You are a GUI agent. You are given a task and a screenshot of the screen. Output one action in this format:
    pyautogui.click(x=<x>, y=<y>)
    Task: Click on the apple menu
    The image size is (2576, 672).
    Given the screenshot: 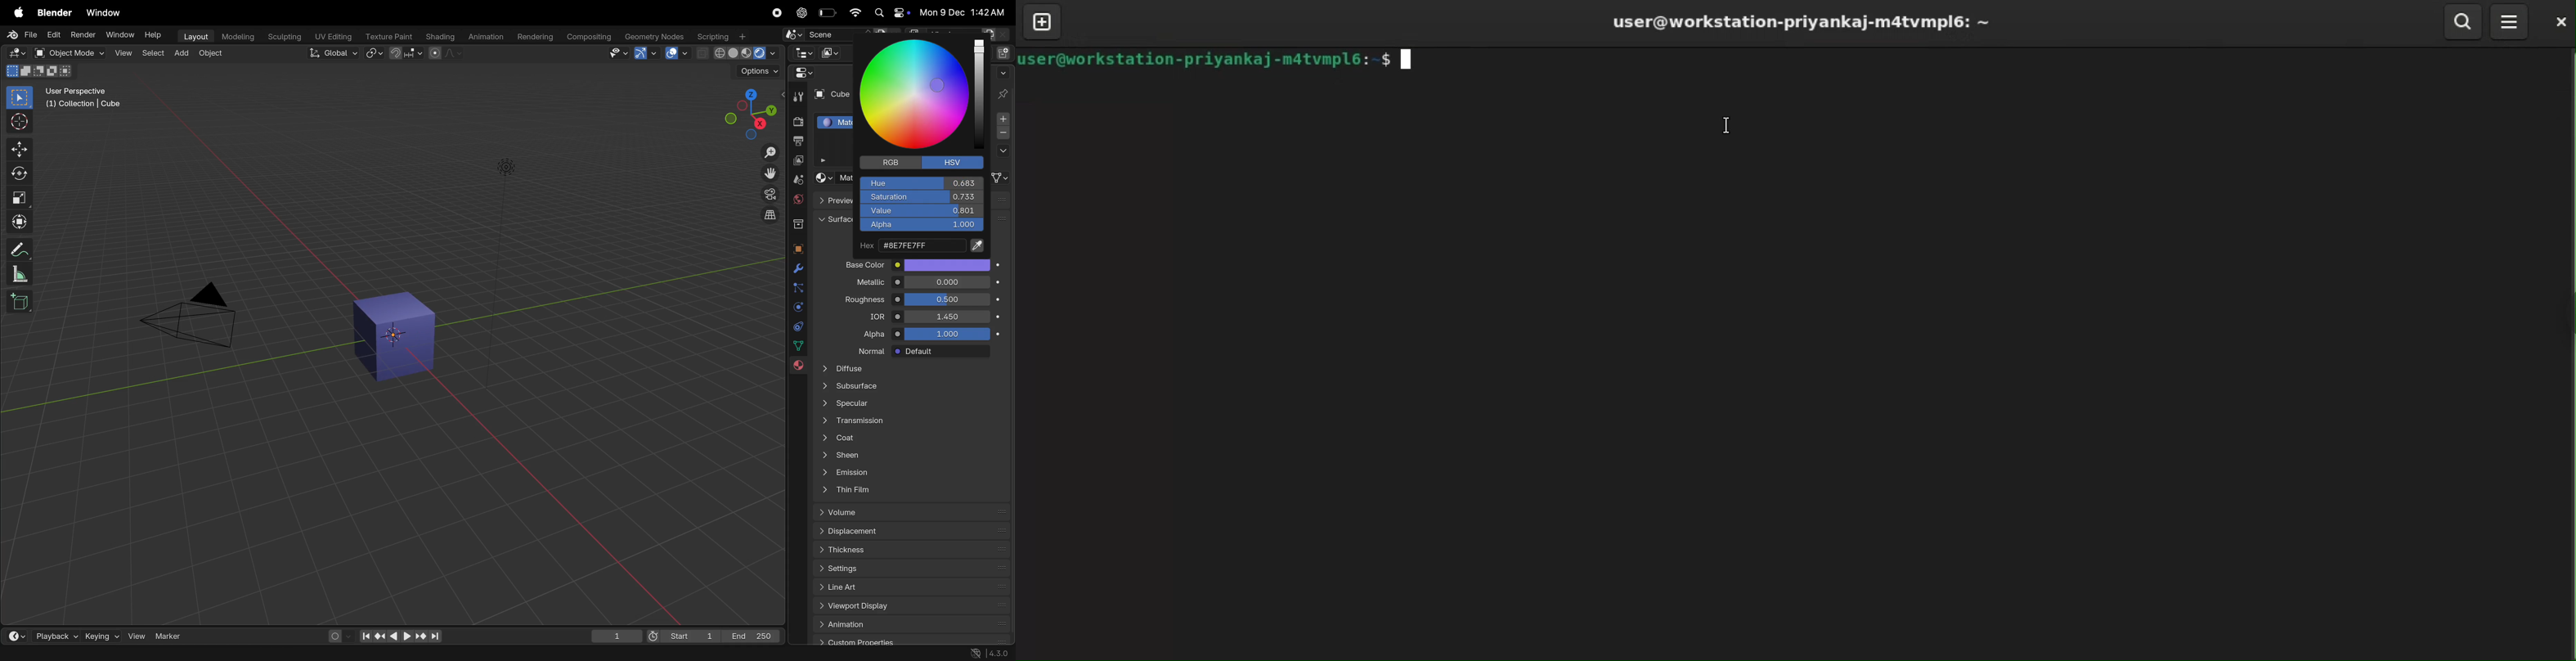 What is the action you would take?
    pyautogui.click(x=17, y=11)
    